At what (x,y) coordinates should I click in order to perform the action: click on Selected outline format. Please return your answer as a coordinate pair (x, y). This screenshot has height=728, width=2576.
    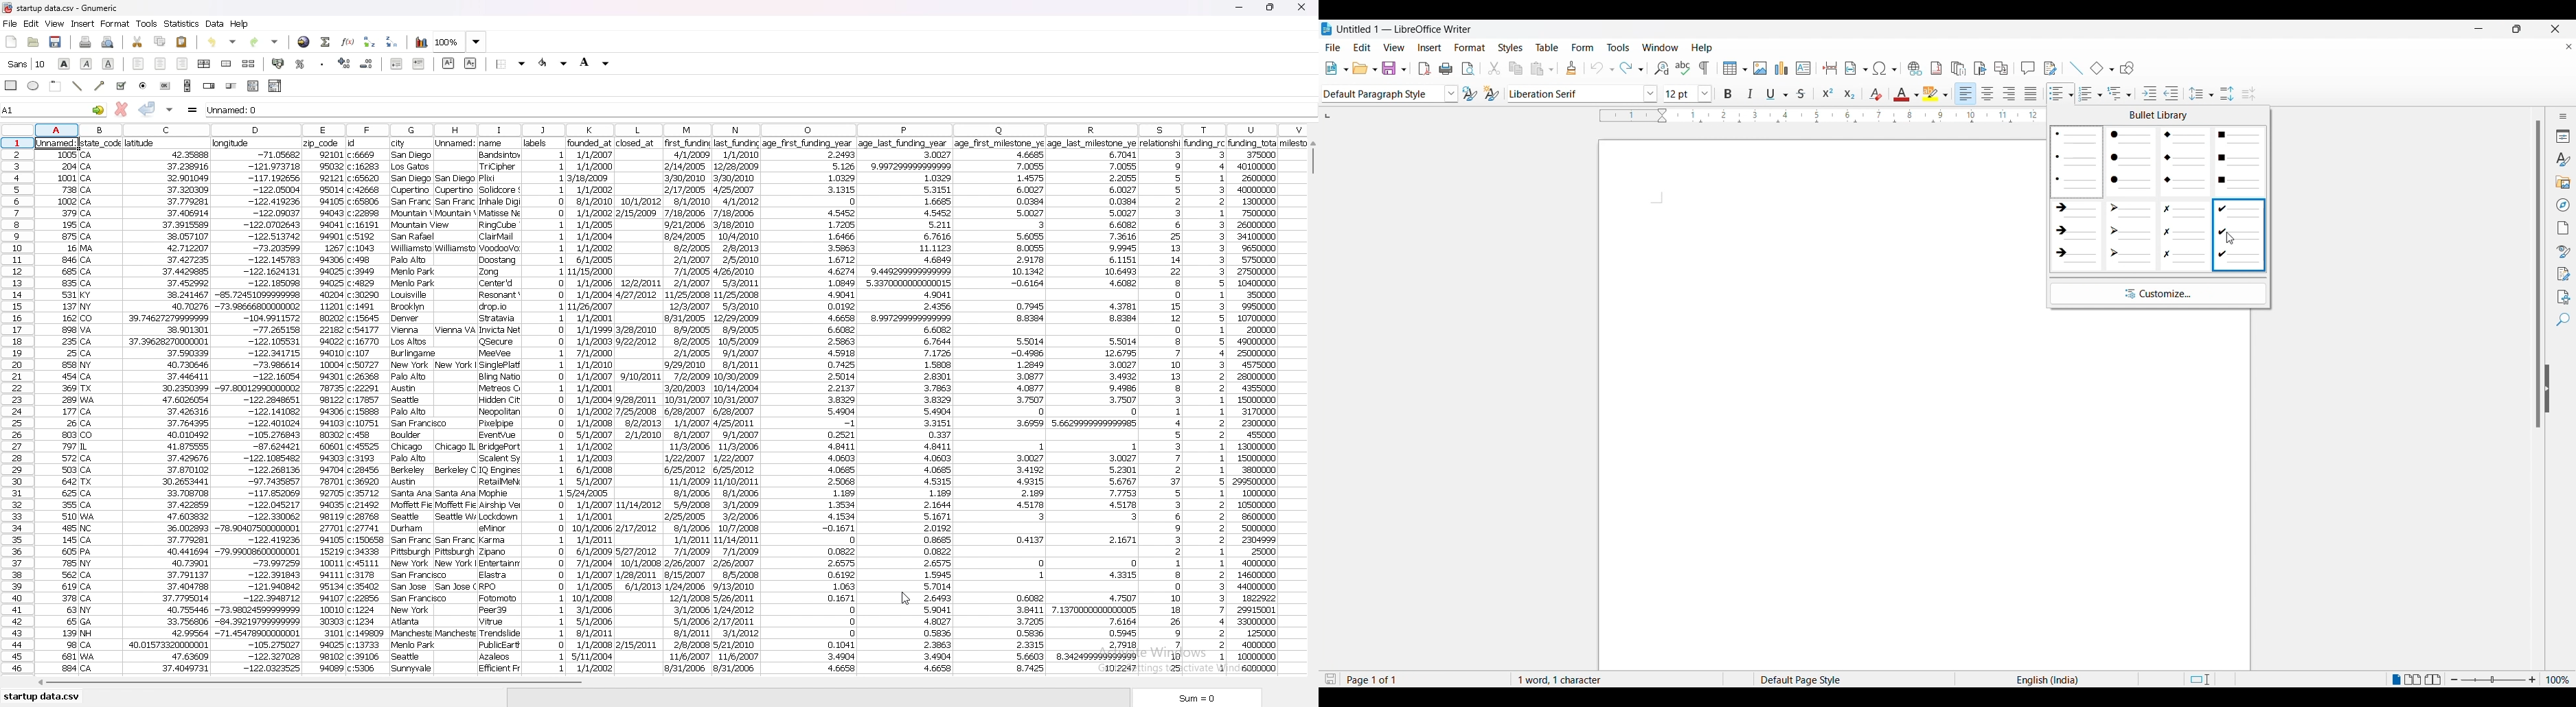
    Looking at the image, I should click on (2120, 93).